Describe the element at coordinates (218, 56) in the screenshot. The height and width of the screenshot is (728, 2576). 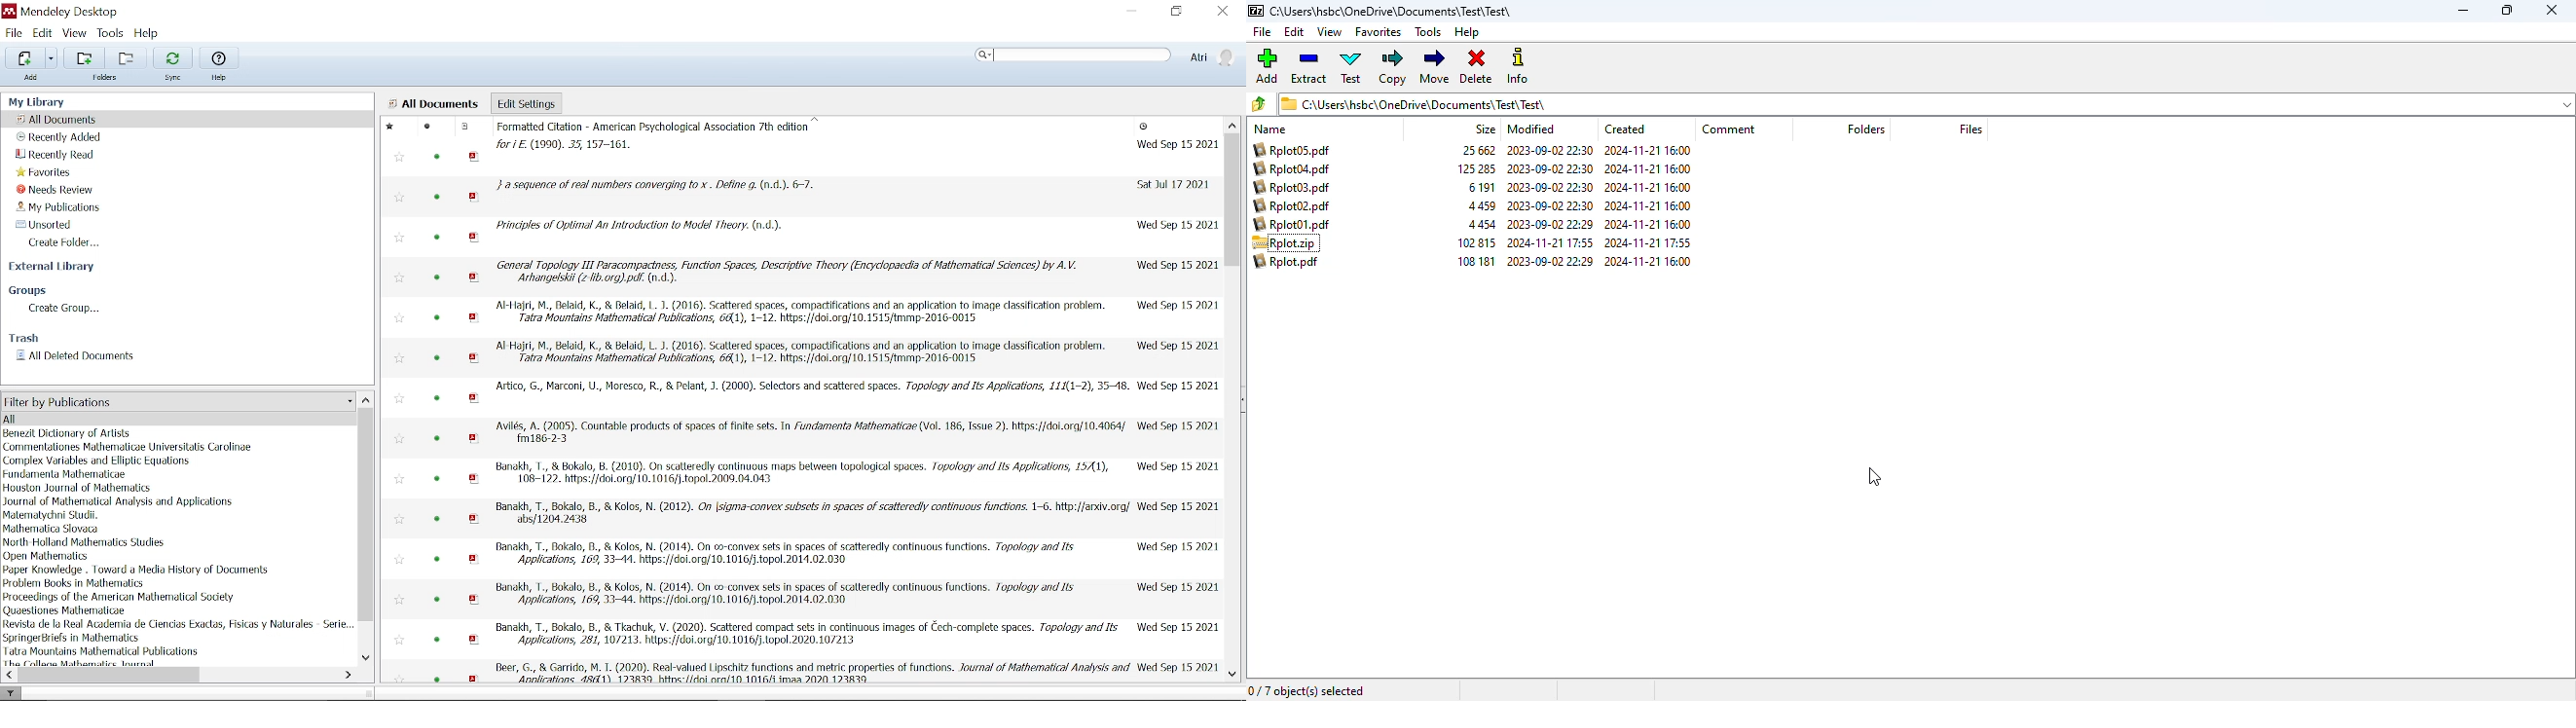
I see `Help` at that location.